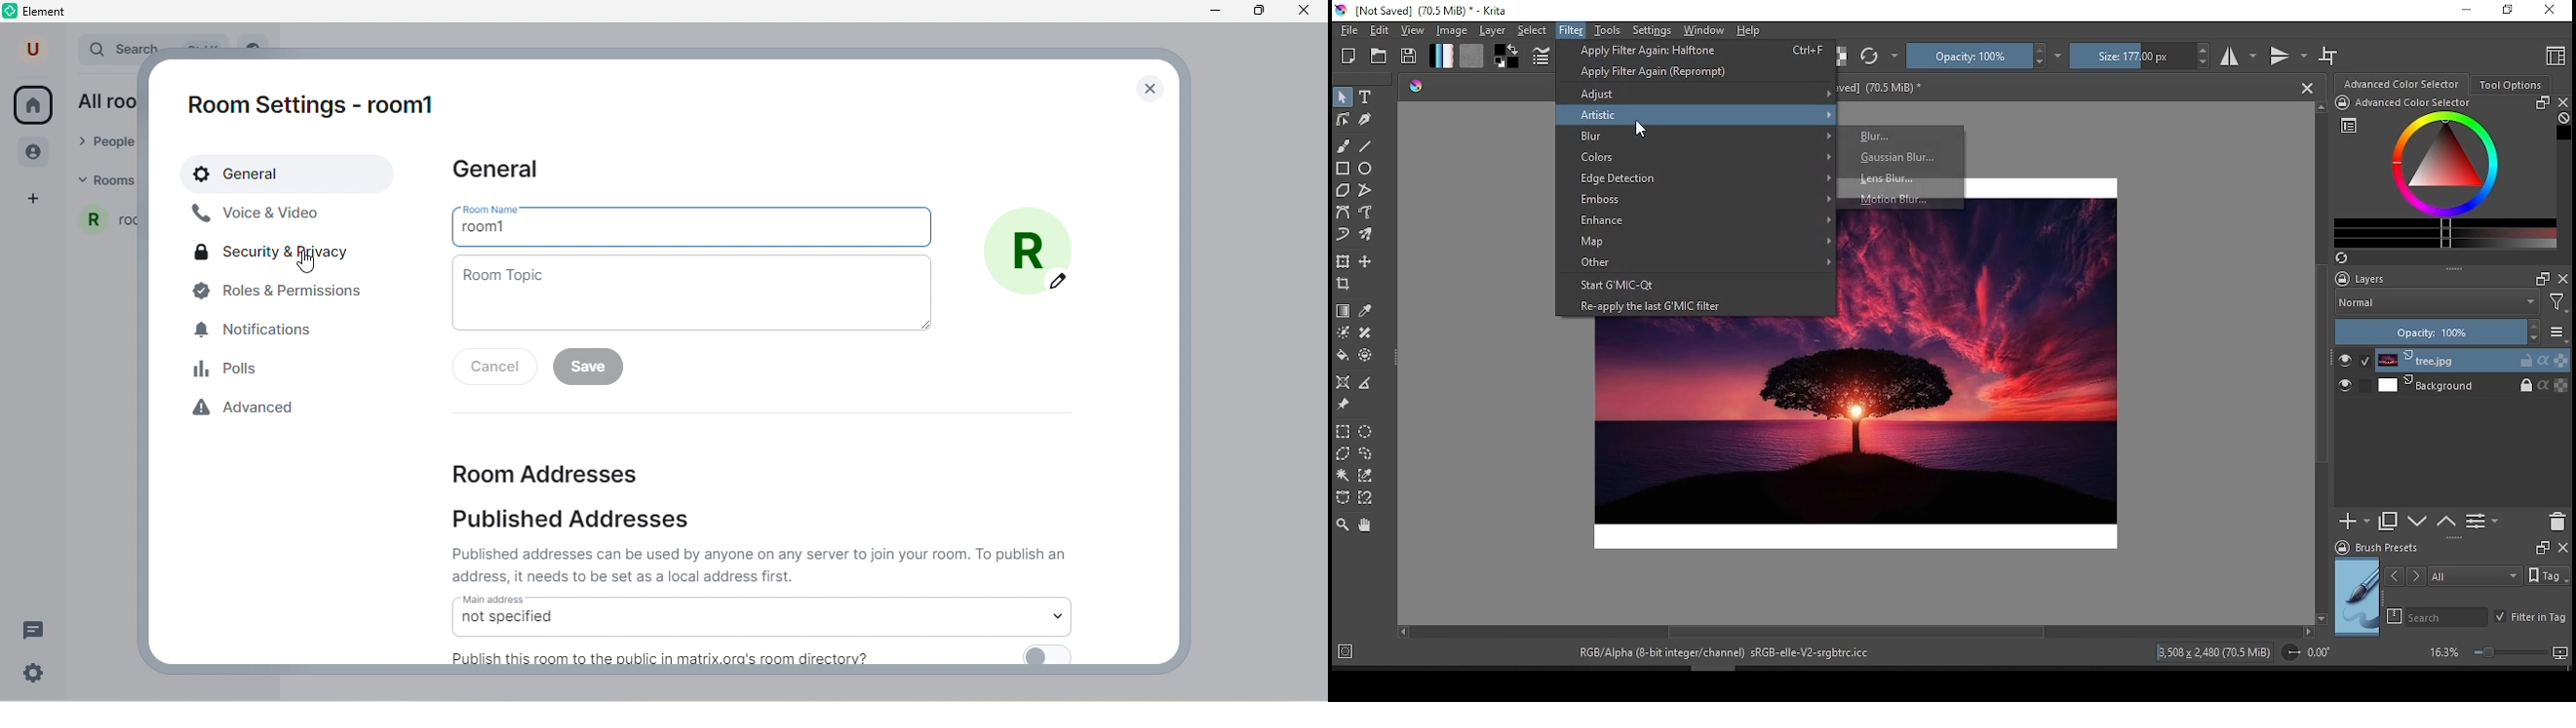 The width and height of the screenshot is (2576, 728). Describe the element at coordinates (2452, 575) in the screenshot. I see `tags` at that location.